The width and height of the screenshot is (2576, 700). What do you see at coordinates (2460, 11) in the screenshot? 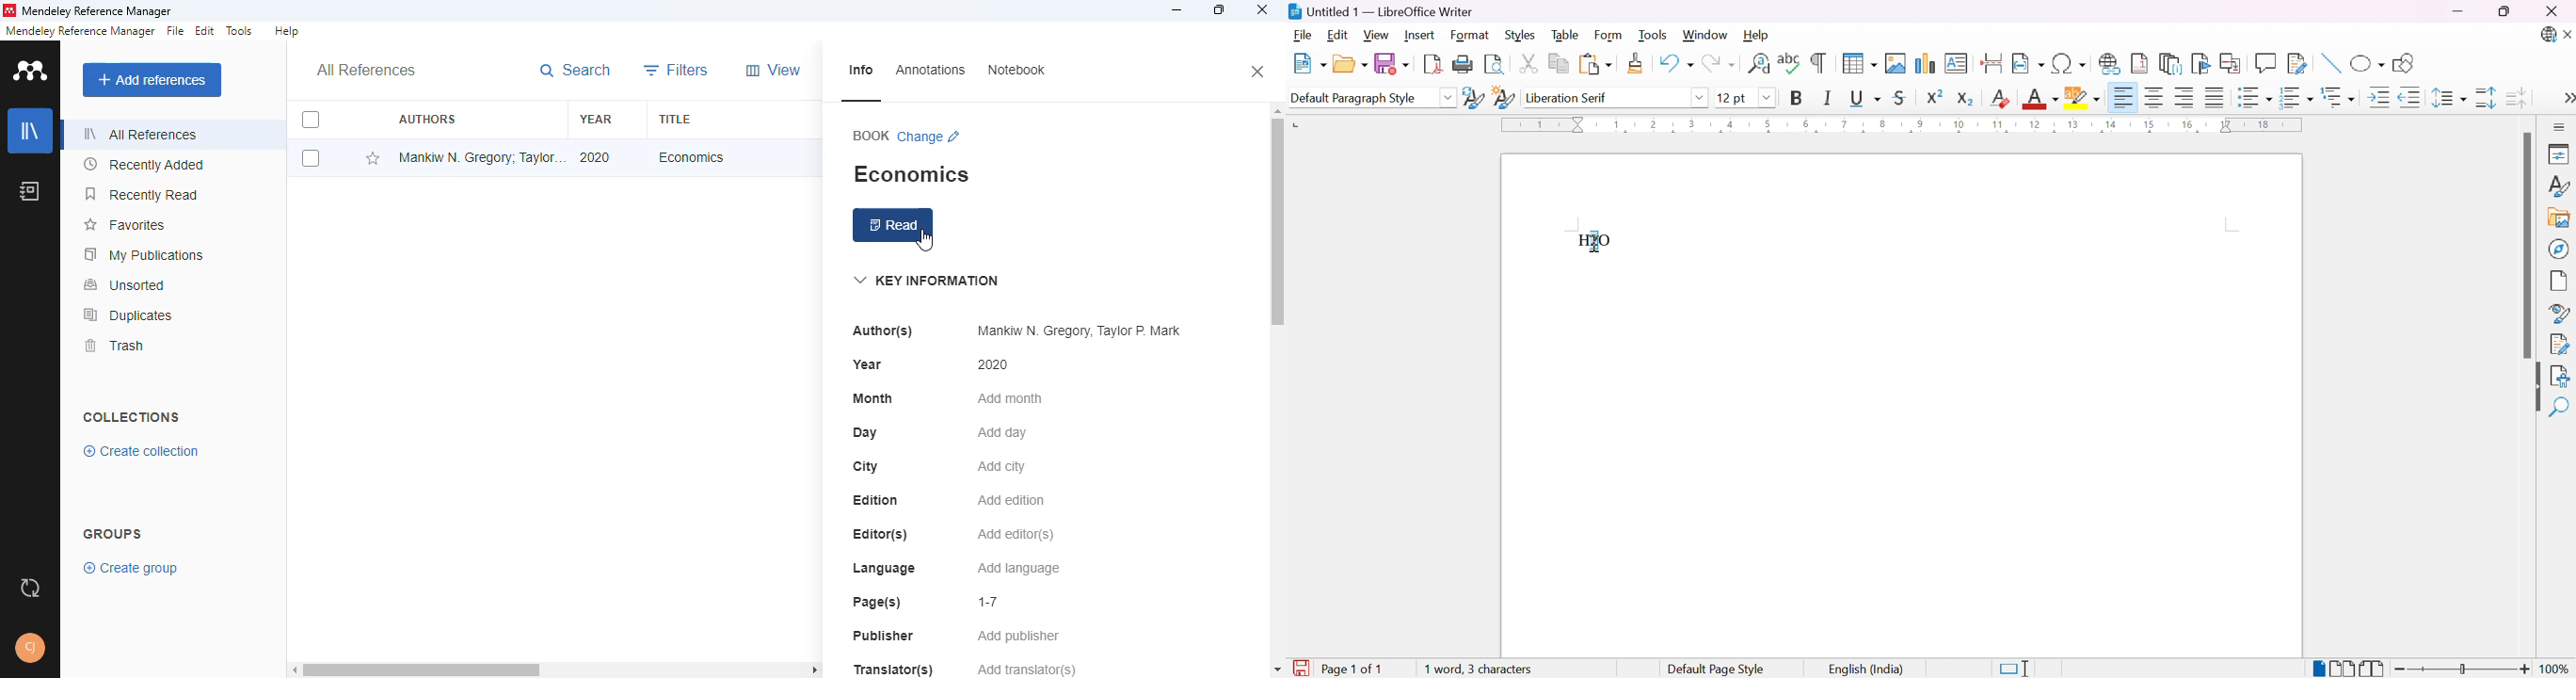
I see `Minimize` at bounding box center [2460, 11].